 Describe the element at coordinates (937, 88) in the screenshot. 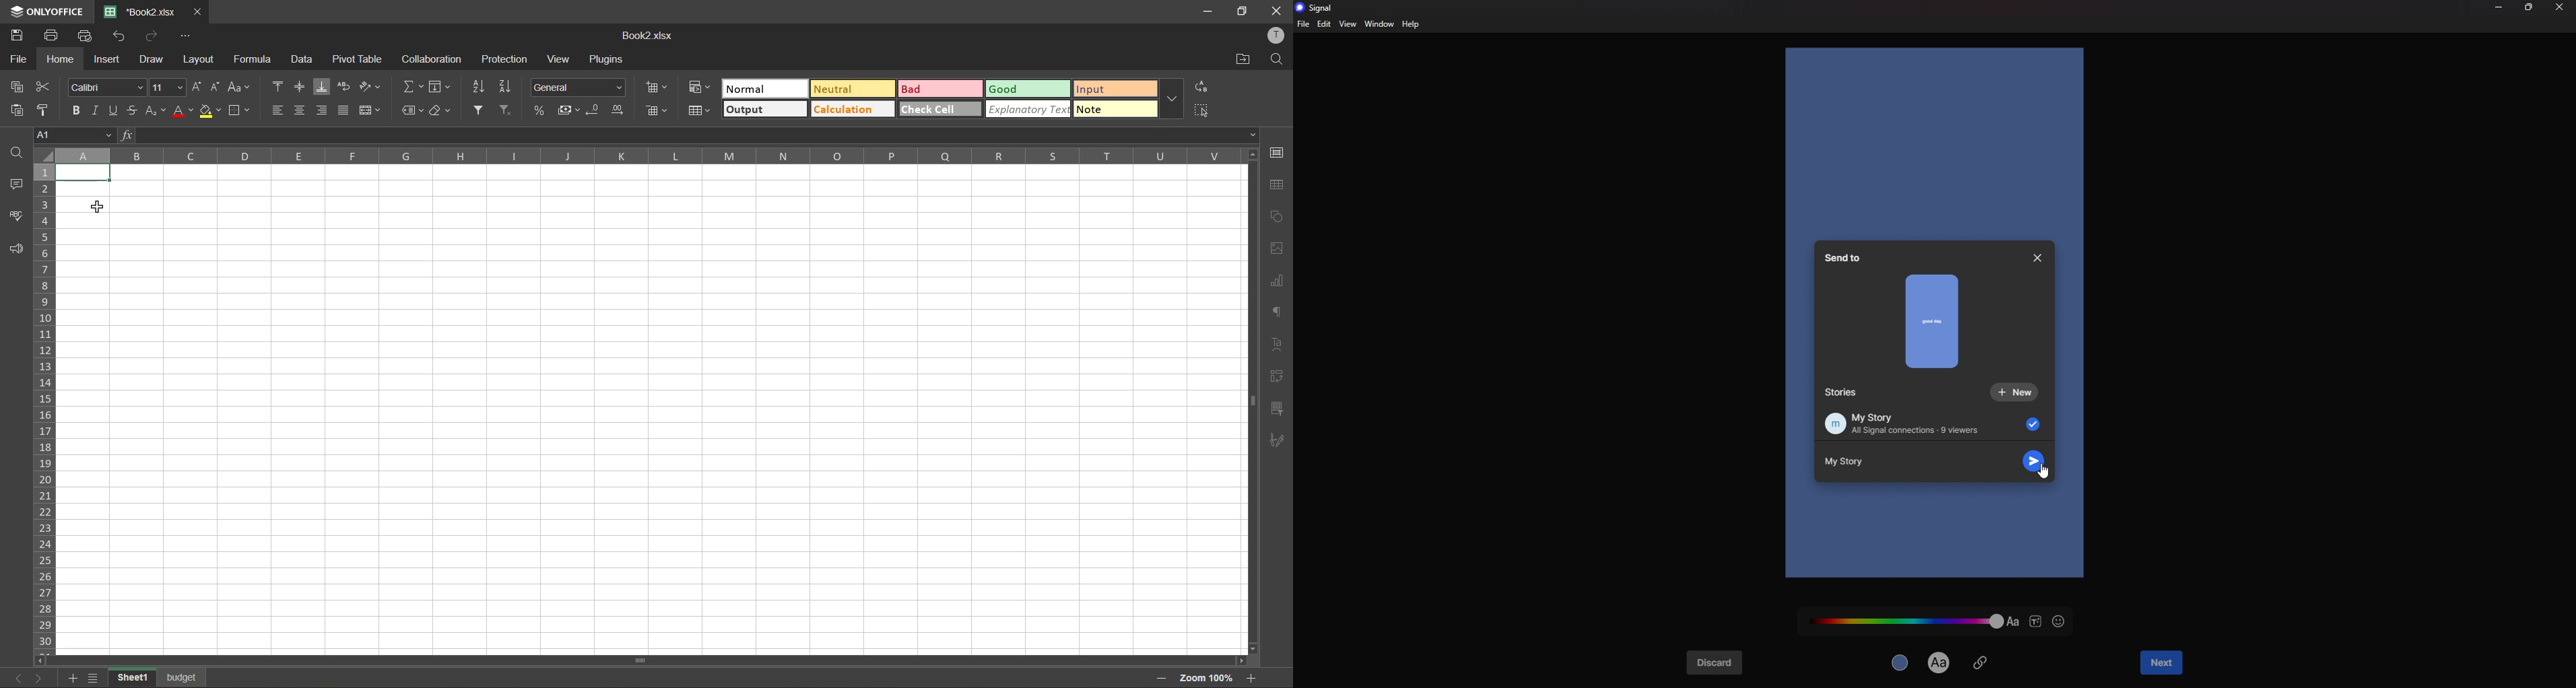

I see `bad` at that location.